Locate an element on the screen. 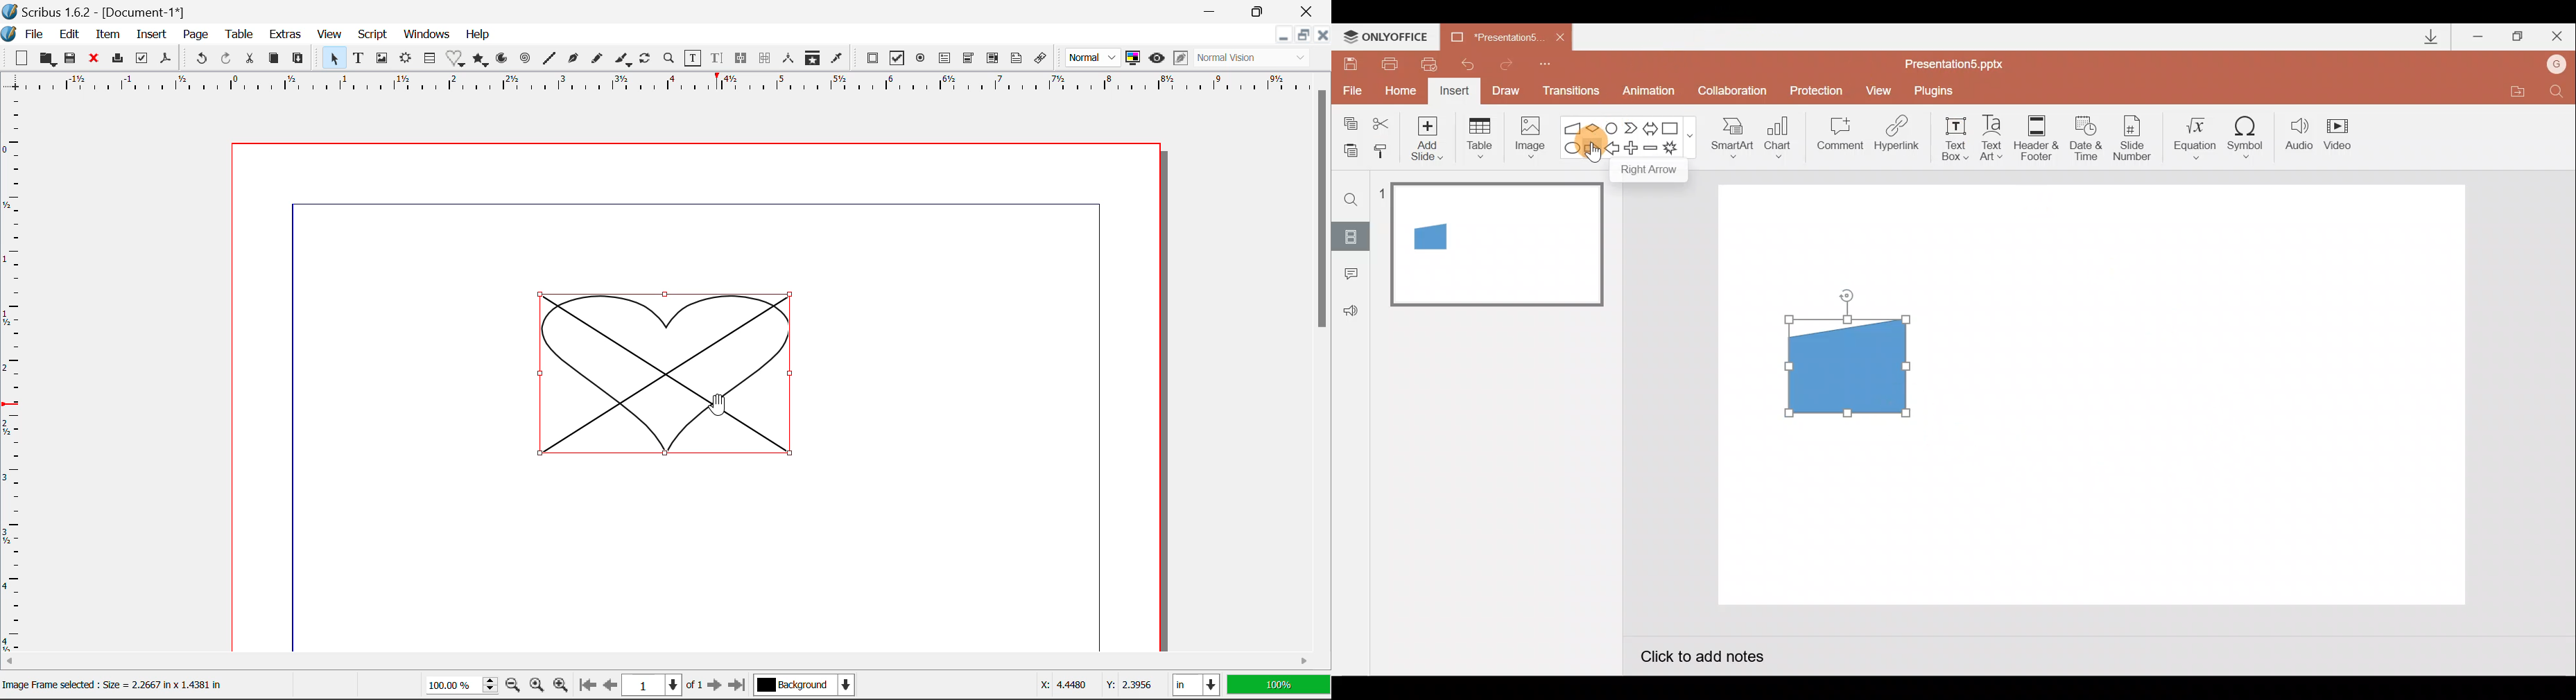 This screenshot has height=700, width=2576. Image is located at coordinates (1527, 137).